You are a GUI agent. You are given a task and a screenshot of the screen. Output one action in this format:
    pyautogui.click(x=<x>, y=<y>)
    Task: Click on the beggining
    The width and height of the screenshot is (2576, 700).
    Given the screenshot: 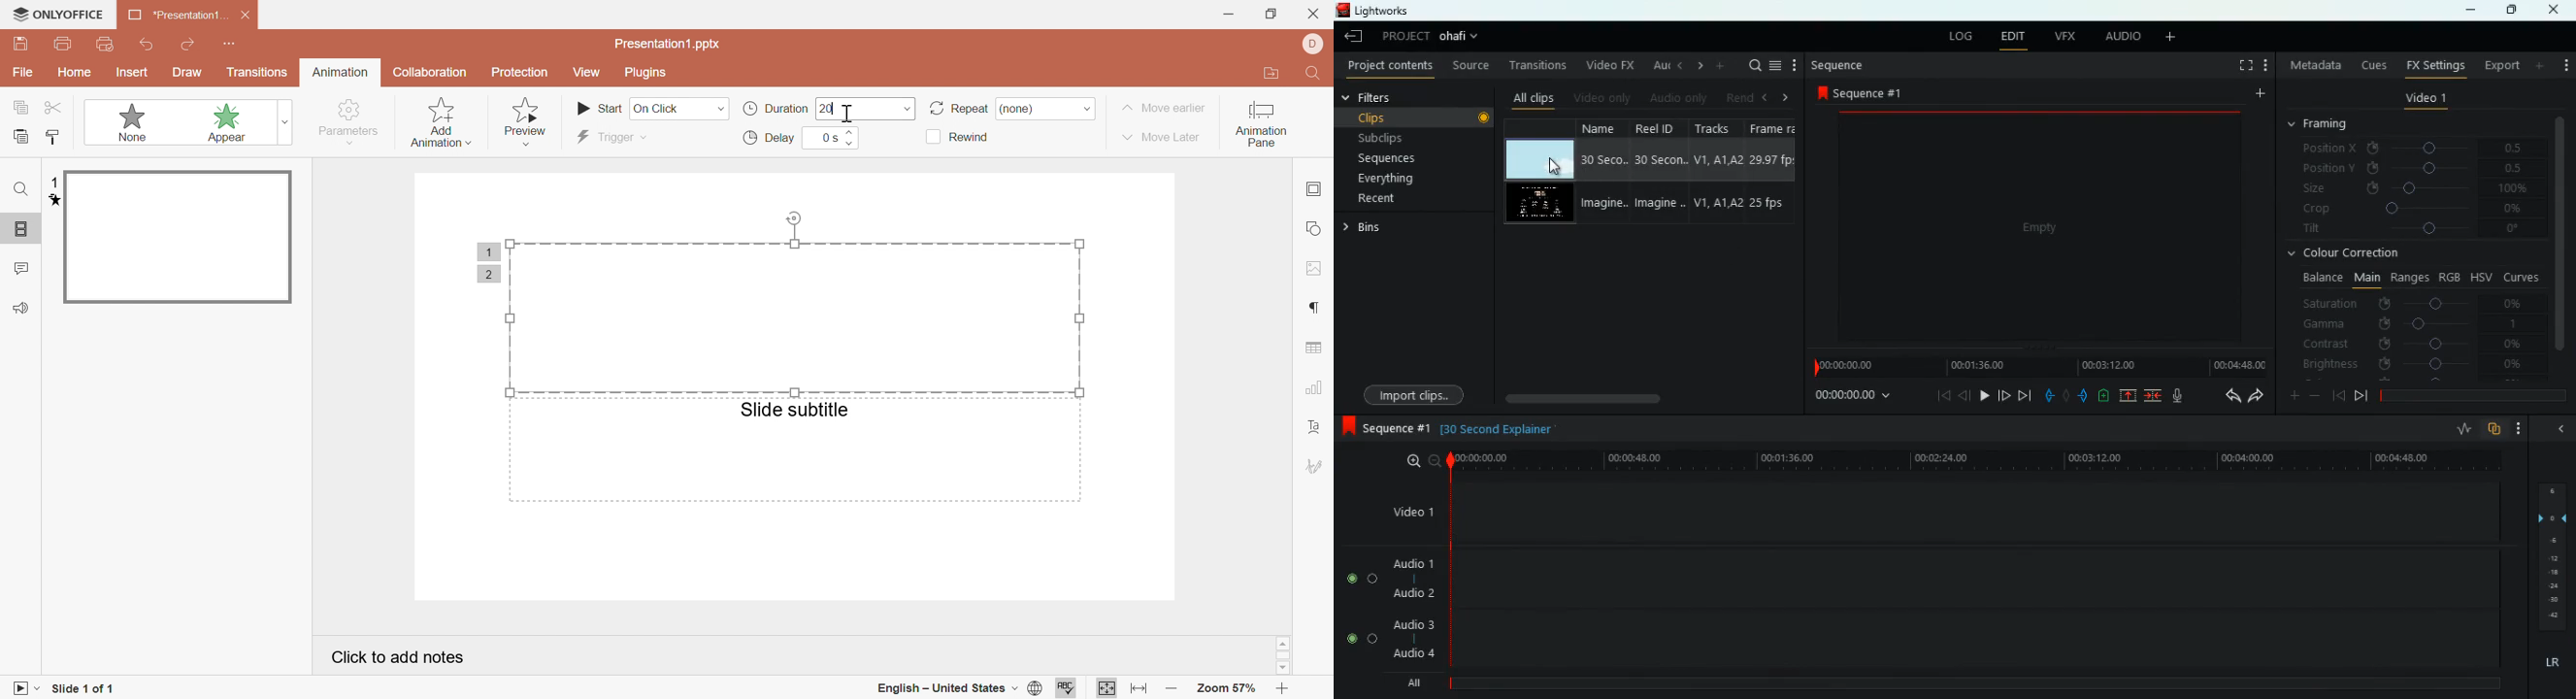 What is the action you would take?
    pyautogui.click(x=1937, y=394)
    